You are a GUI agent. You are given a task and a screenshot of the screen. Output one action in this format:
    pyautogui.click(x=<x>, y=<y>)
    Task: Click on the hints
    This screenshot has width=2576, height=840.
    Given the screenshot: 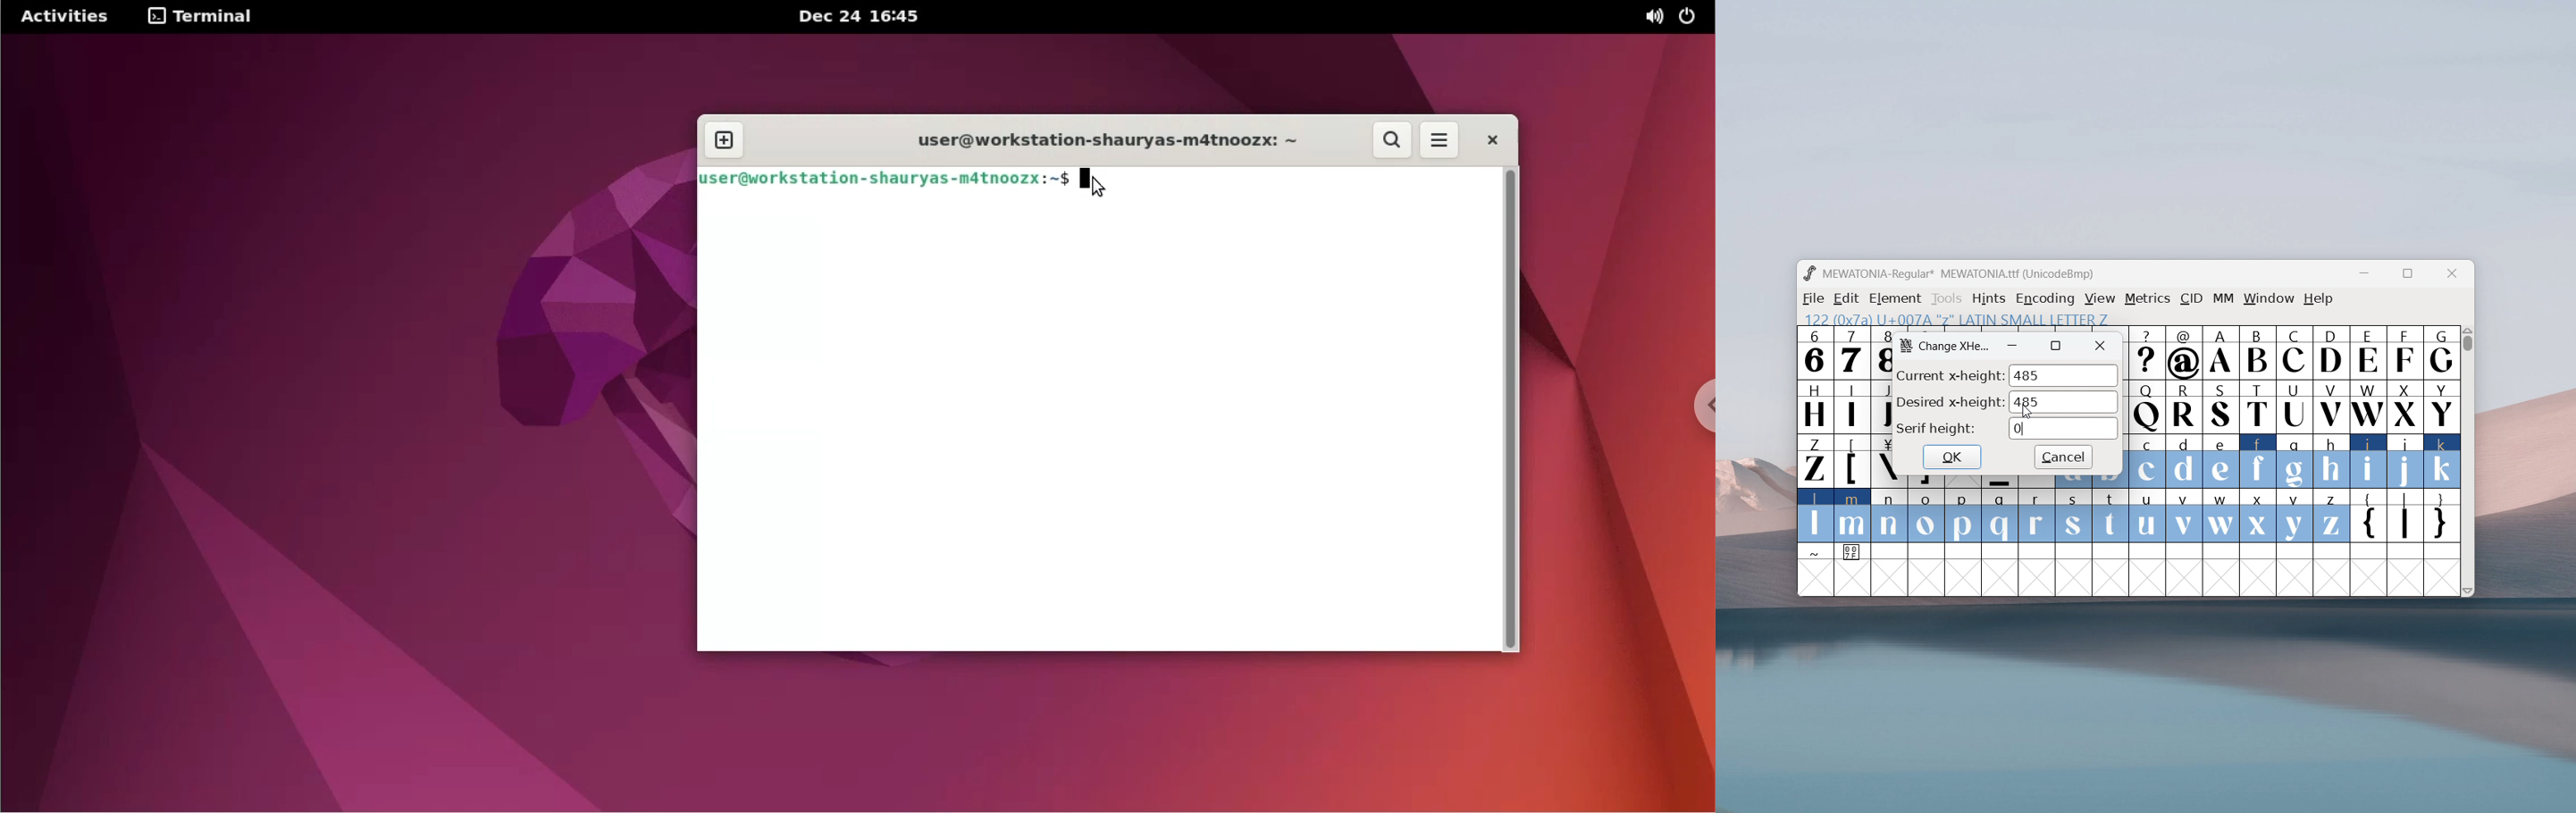 What is the action you would take?
    pyautogui.click(x=1990, y=298)
    